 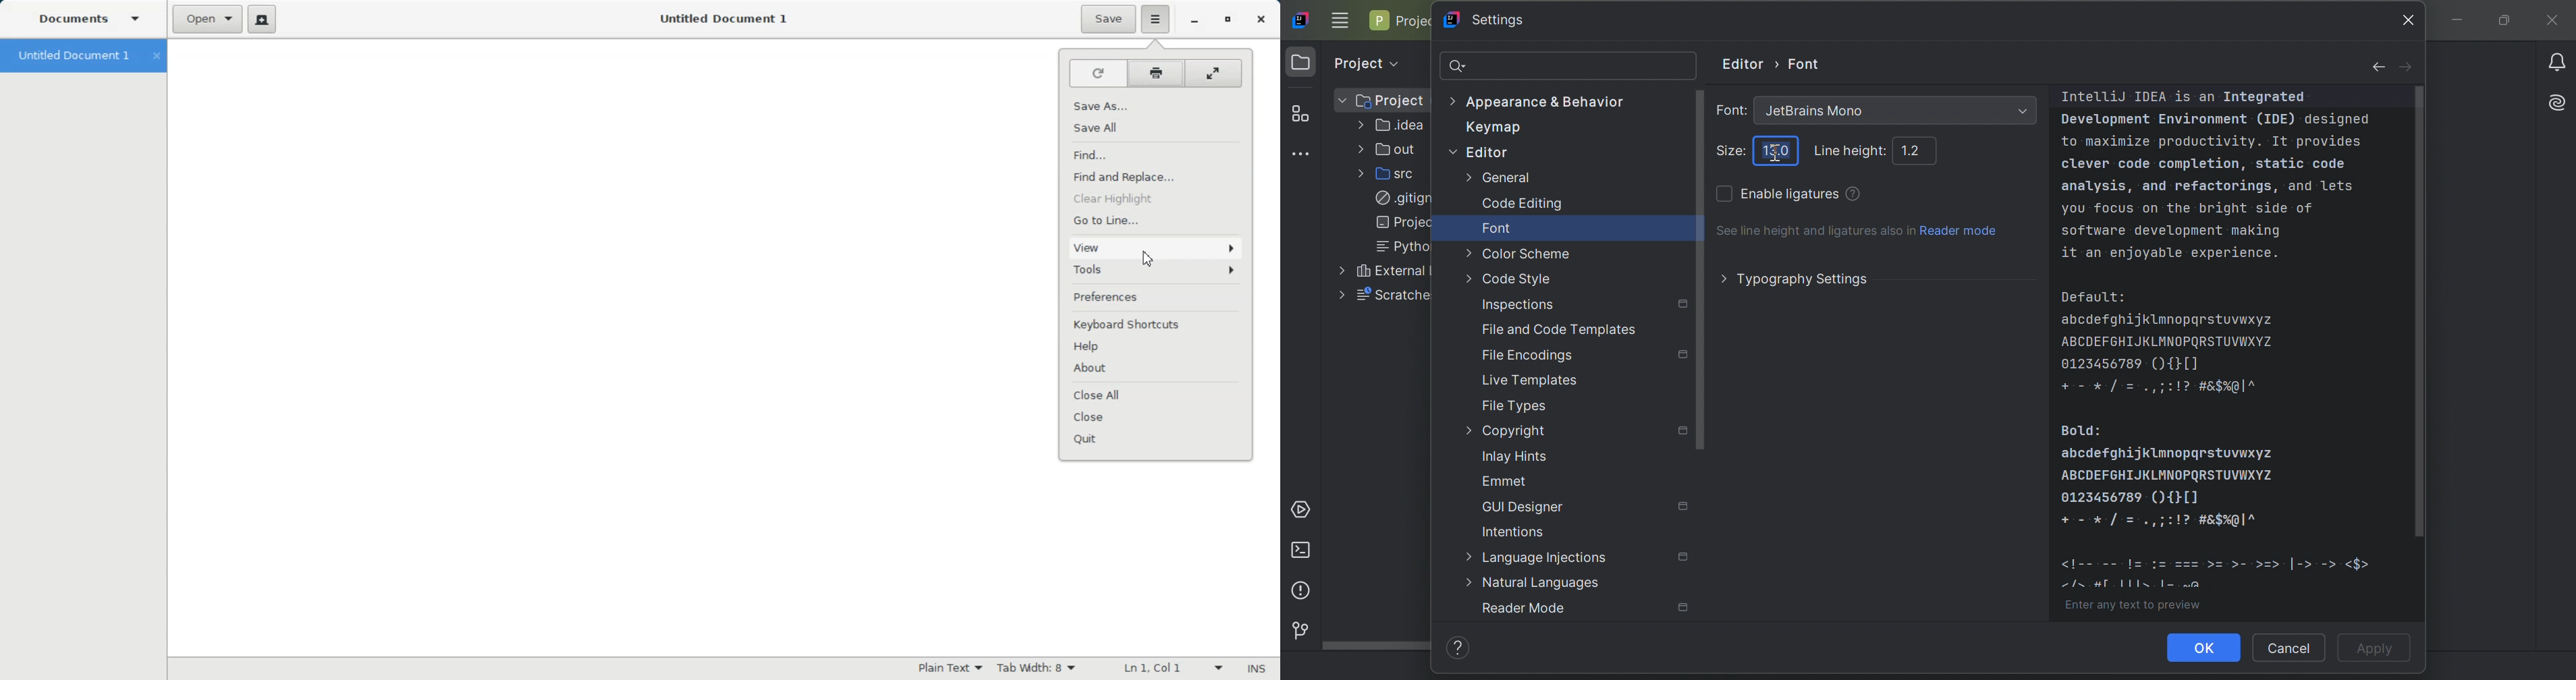 I want to click on Save As, so click(x=1153, y=104).